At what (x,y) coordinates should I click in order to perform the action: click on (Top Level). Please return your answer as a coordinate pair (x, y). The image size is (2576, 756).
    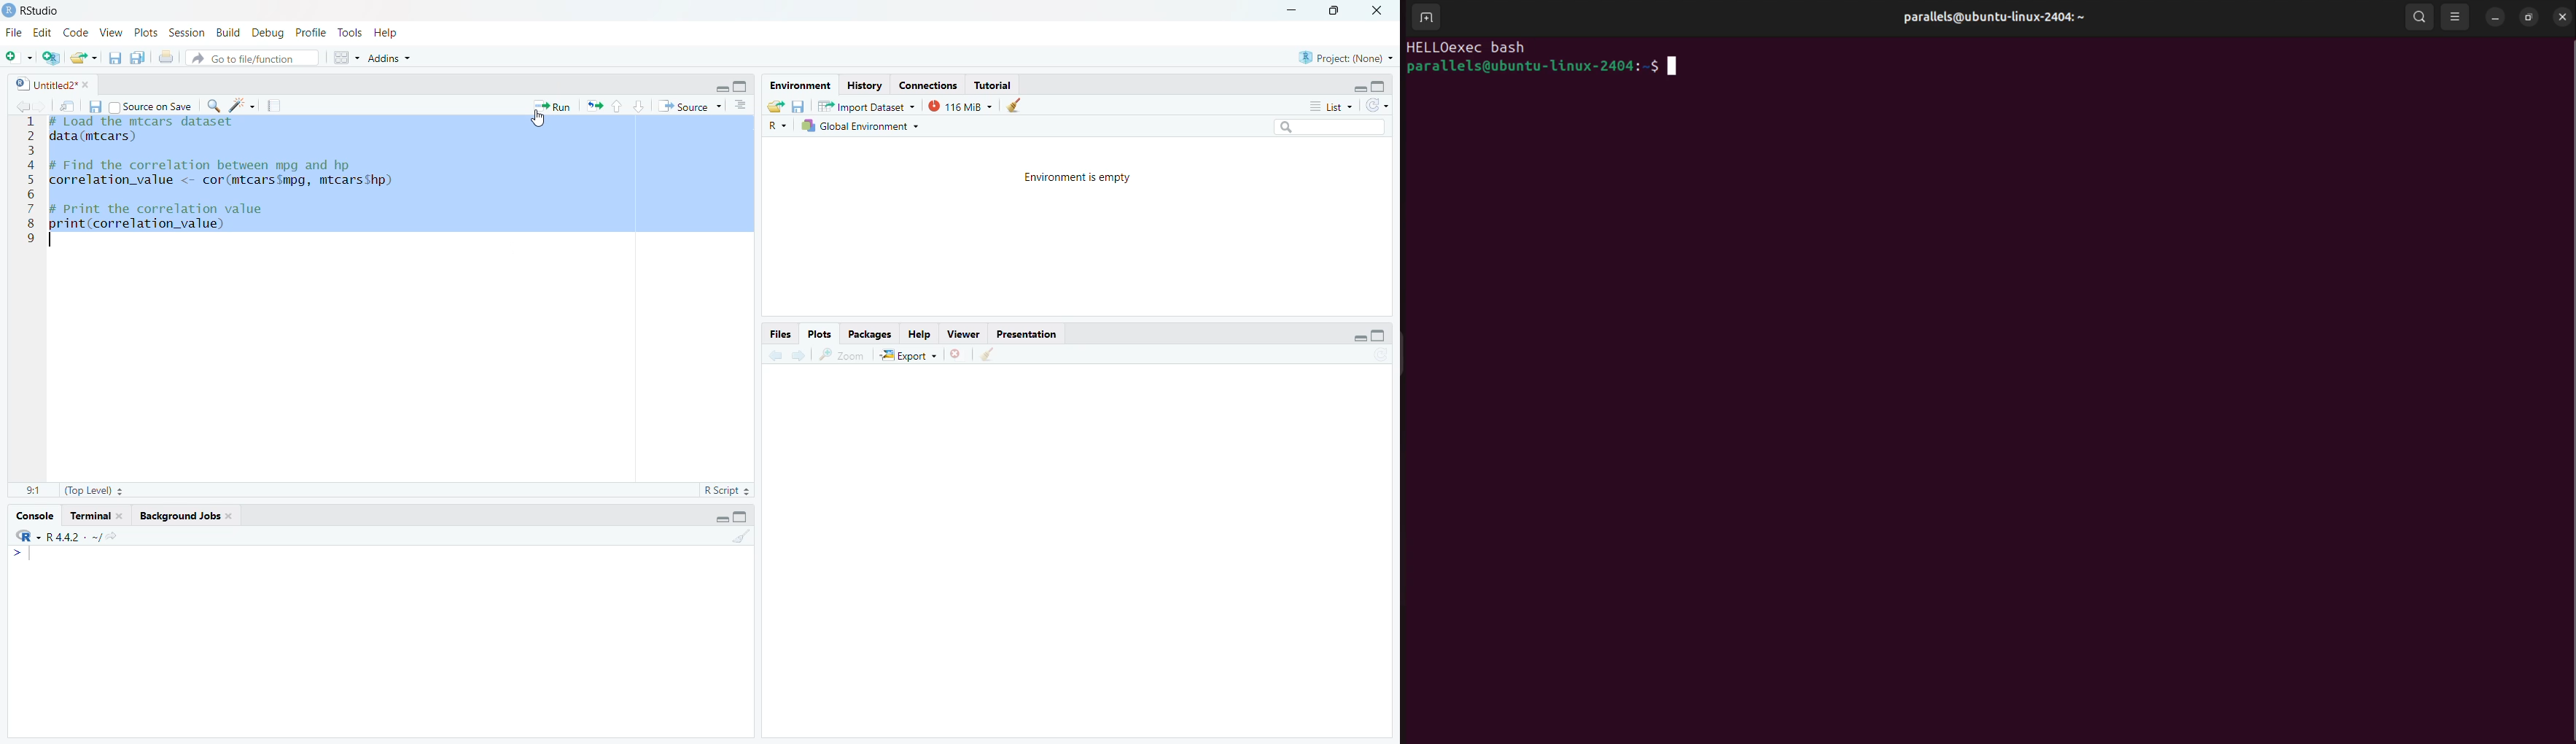
    Looking at the image, I should click on (92, 490).